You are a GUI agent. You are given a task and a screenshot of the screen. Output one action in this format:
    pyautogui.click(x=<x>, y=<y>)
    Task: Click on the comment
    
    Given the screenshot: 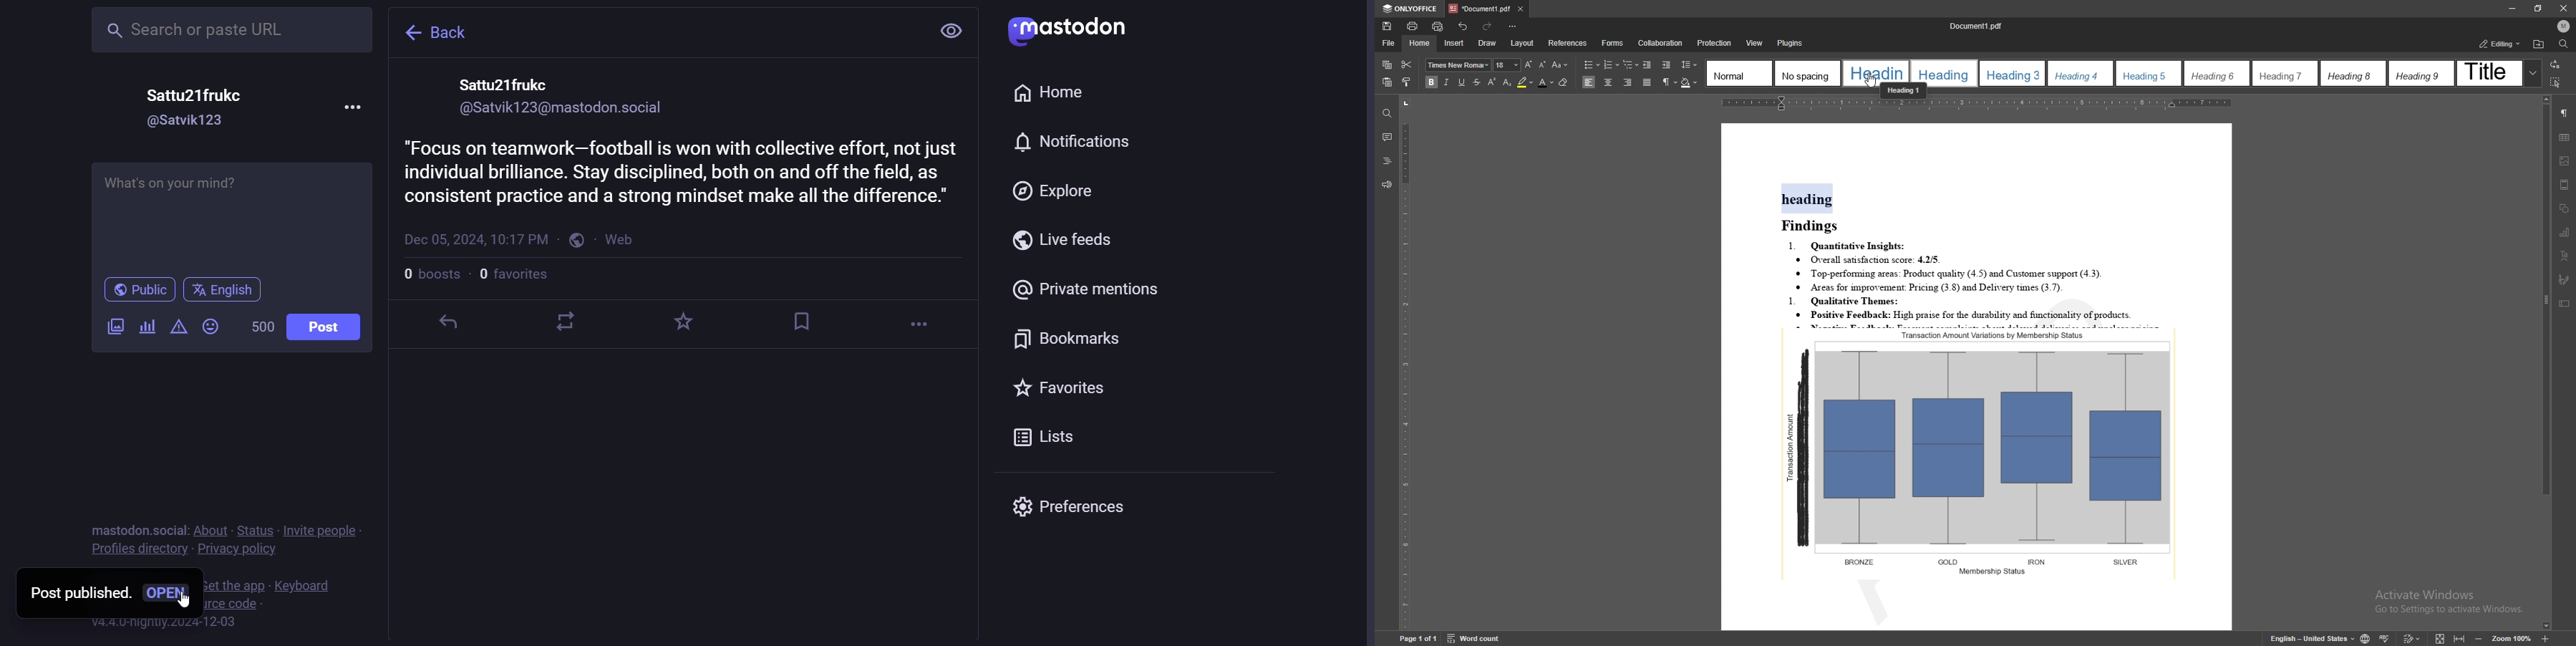 What is the action you would take?
    pyautogui.click(x=1387, y=137)
    